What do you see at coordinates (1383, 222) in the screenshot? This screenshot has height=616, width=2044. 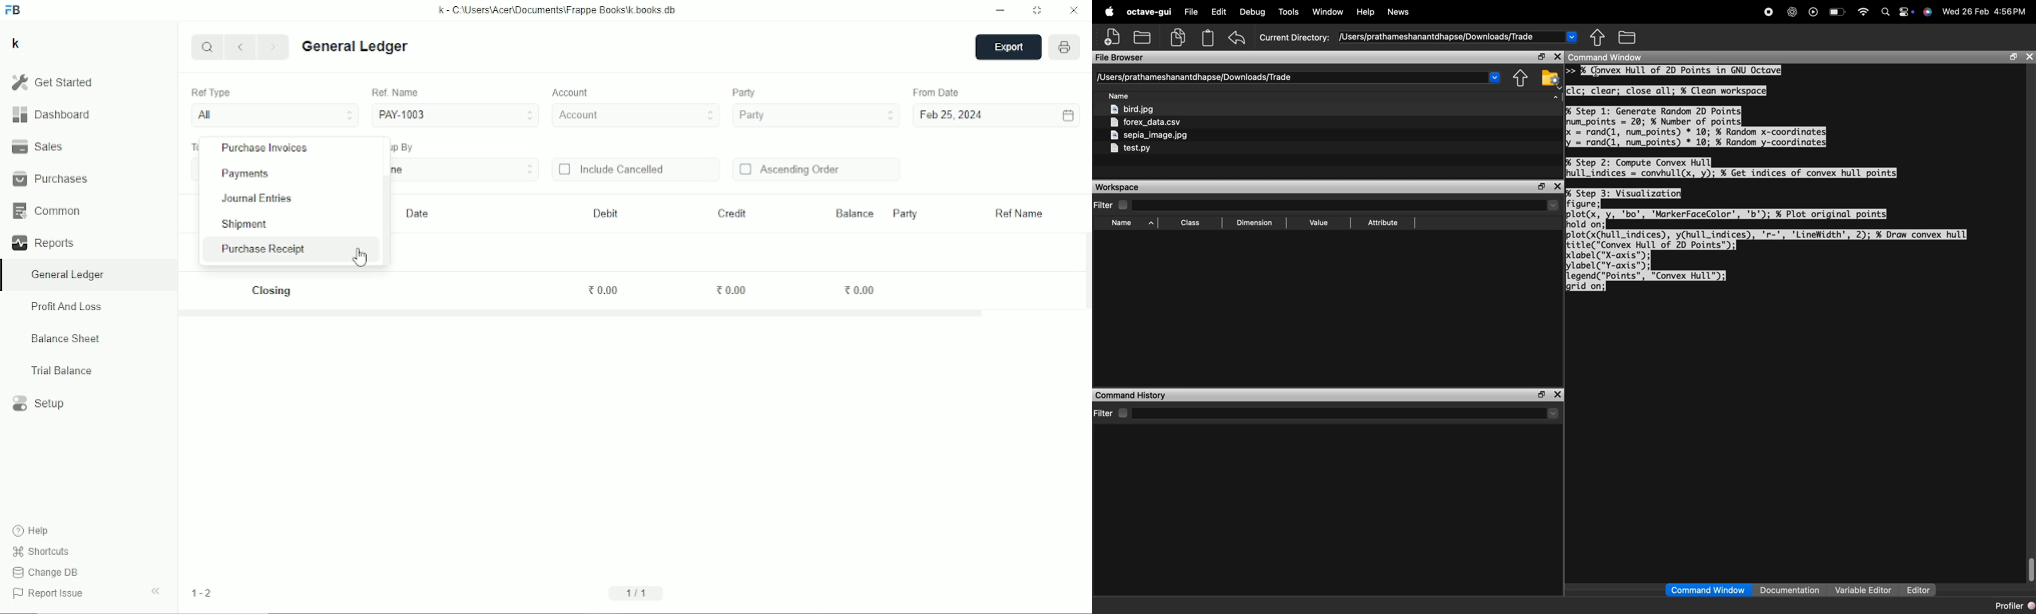 I see `Attribute` at bounding box center [1383, 222].